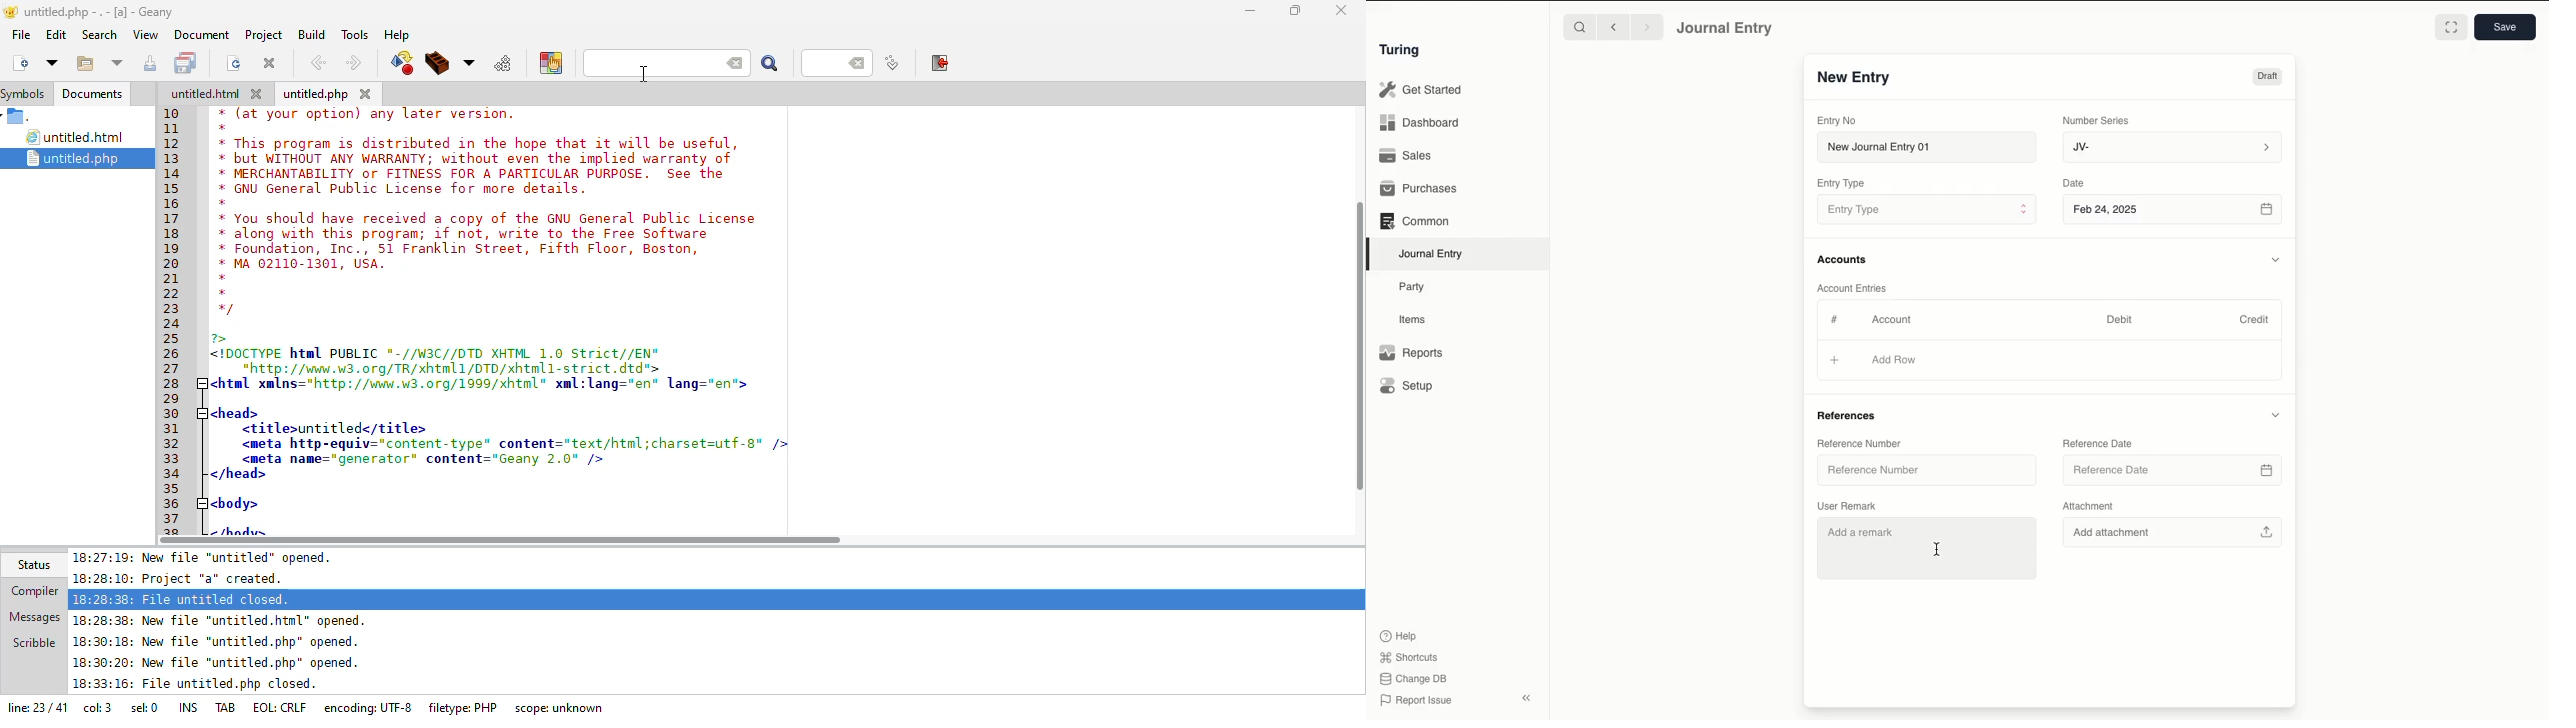 This screenshot has height=728, width=2576. I want to click on Change DB, so click(1413, 679).